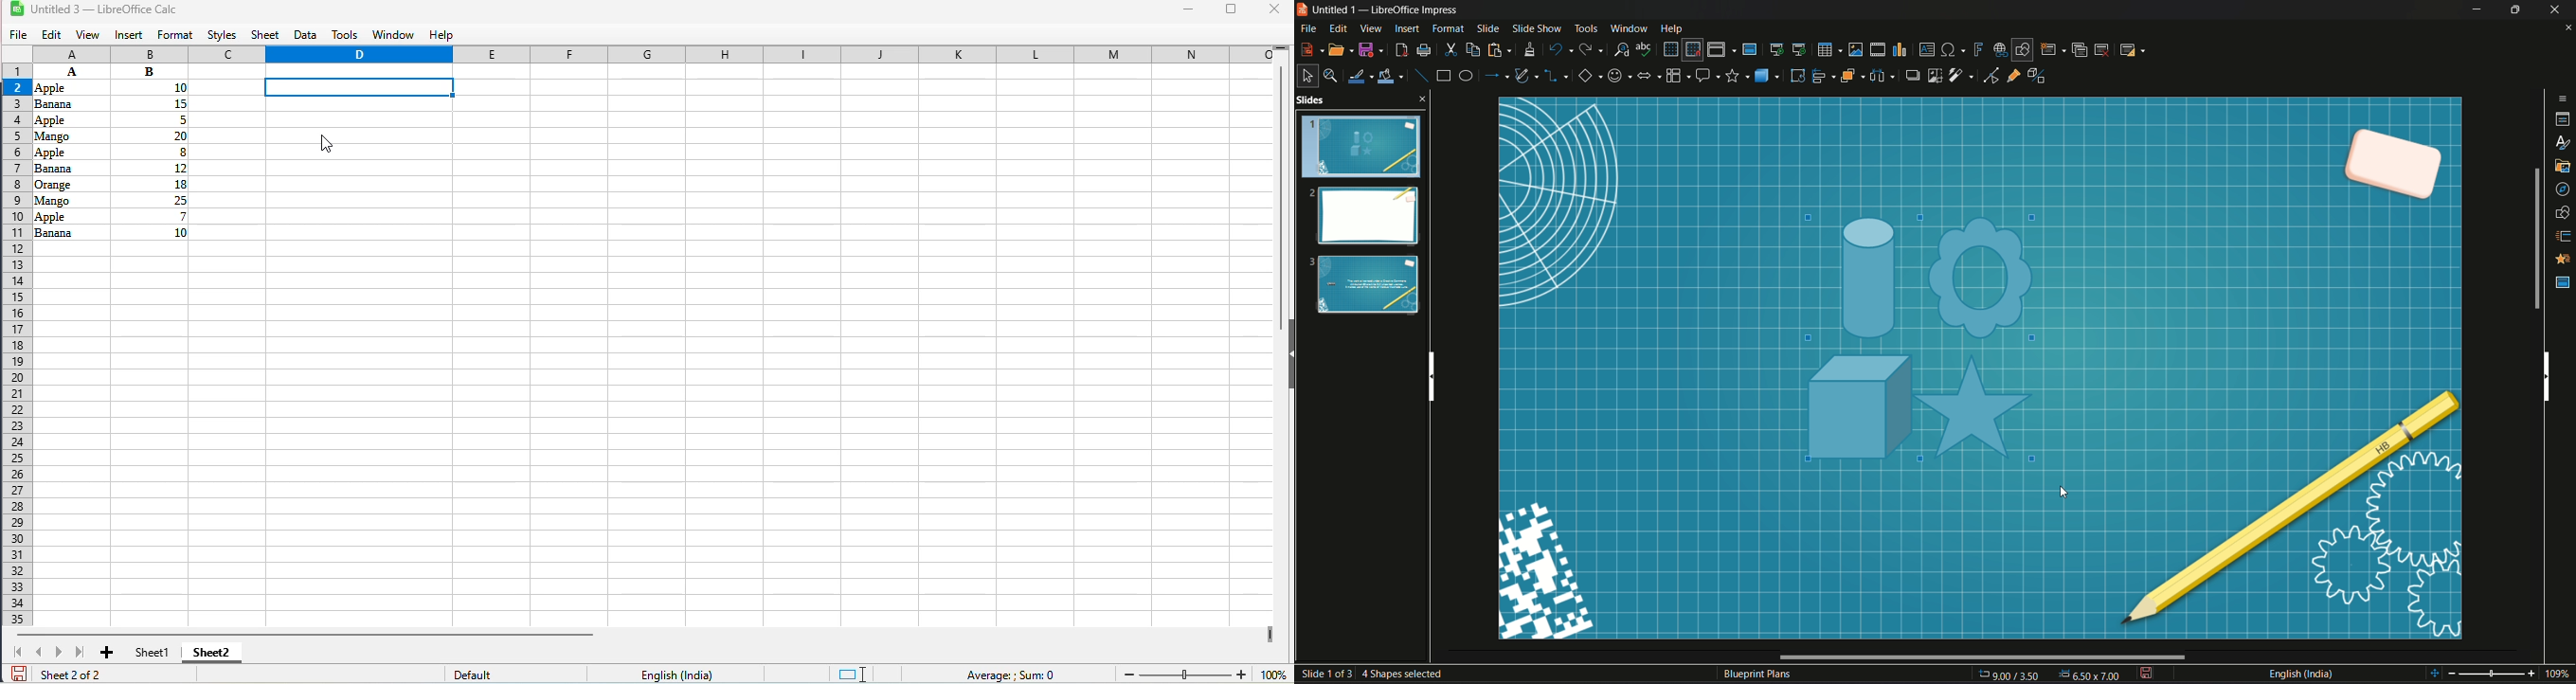 This screenshot has height=700, width=2576. What do you see at coordinates (1853, 76) in the screenshot?
I see `arrange` at bounding box center [1853, 76].